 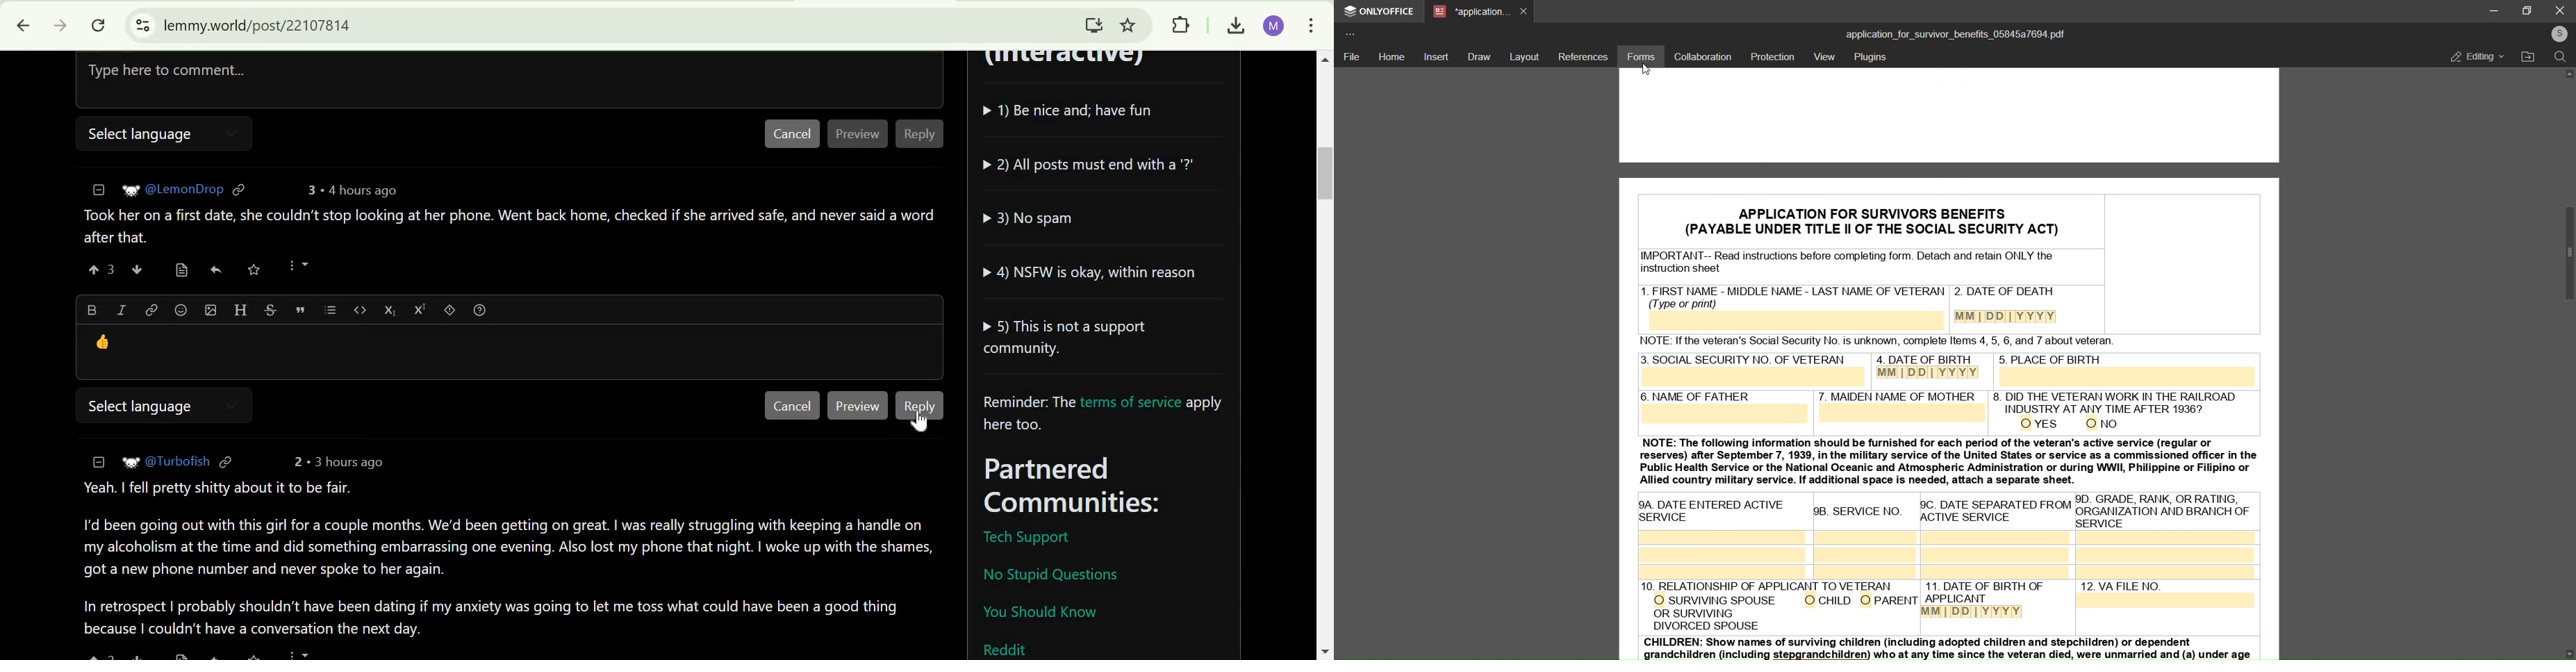 I want to click on scrollbar, so click(x=1323, y=356).